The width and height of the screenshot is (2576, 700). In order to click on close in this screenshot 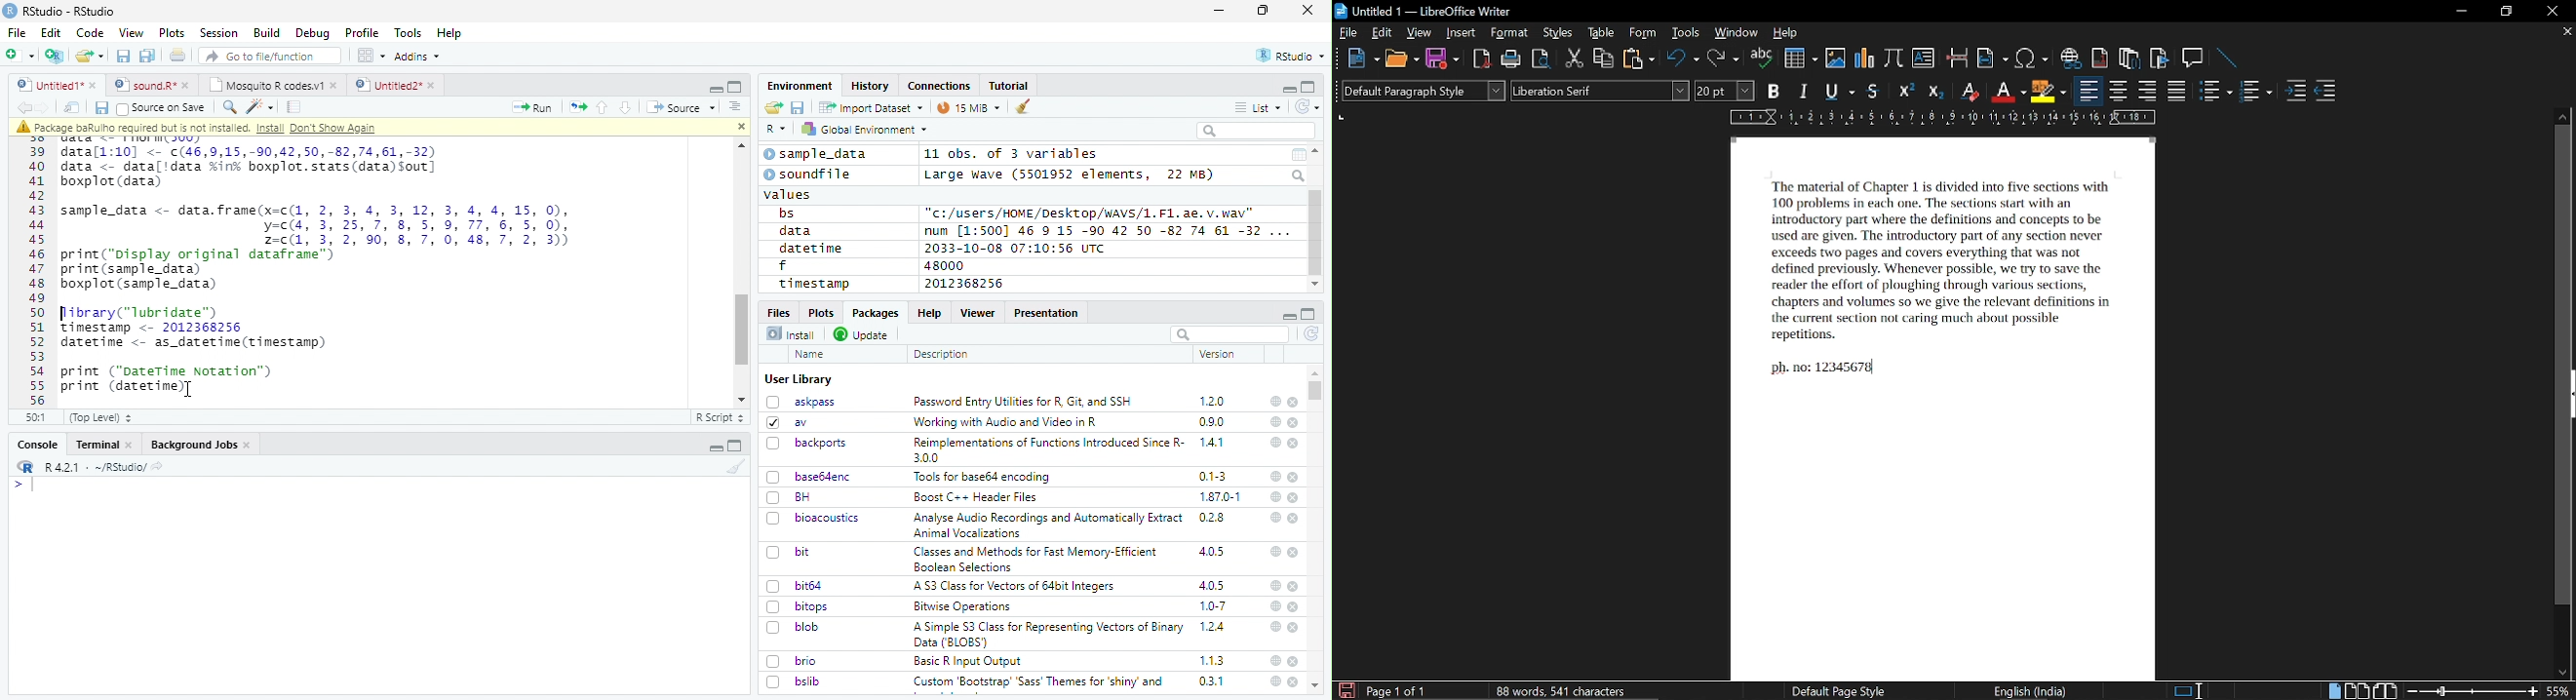, I will do `click(1294, 552)`.